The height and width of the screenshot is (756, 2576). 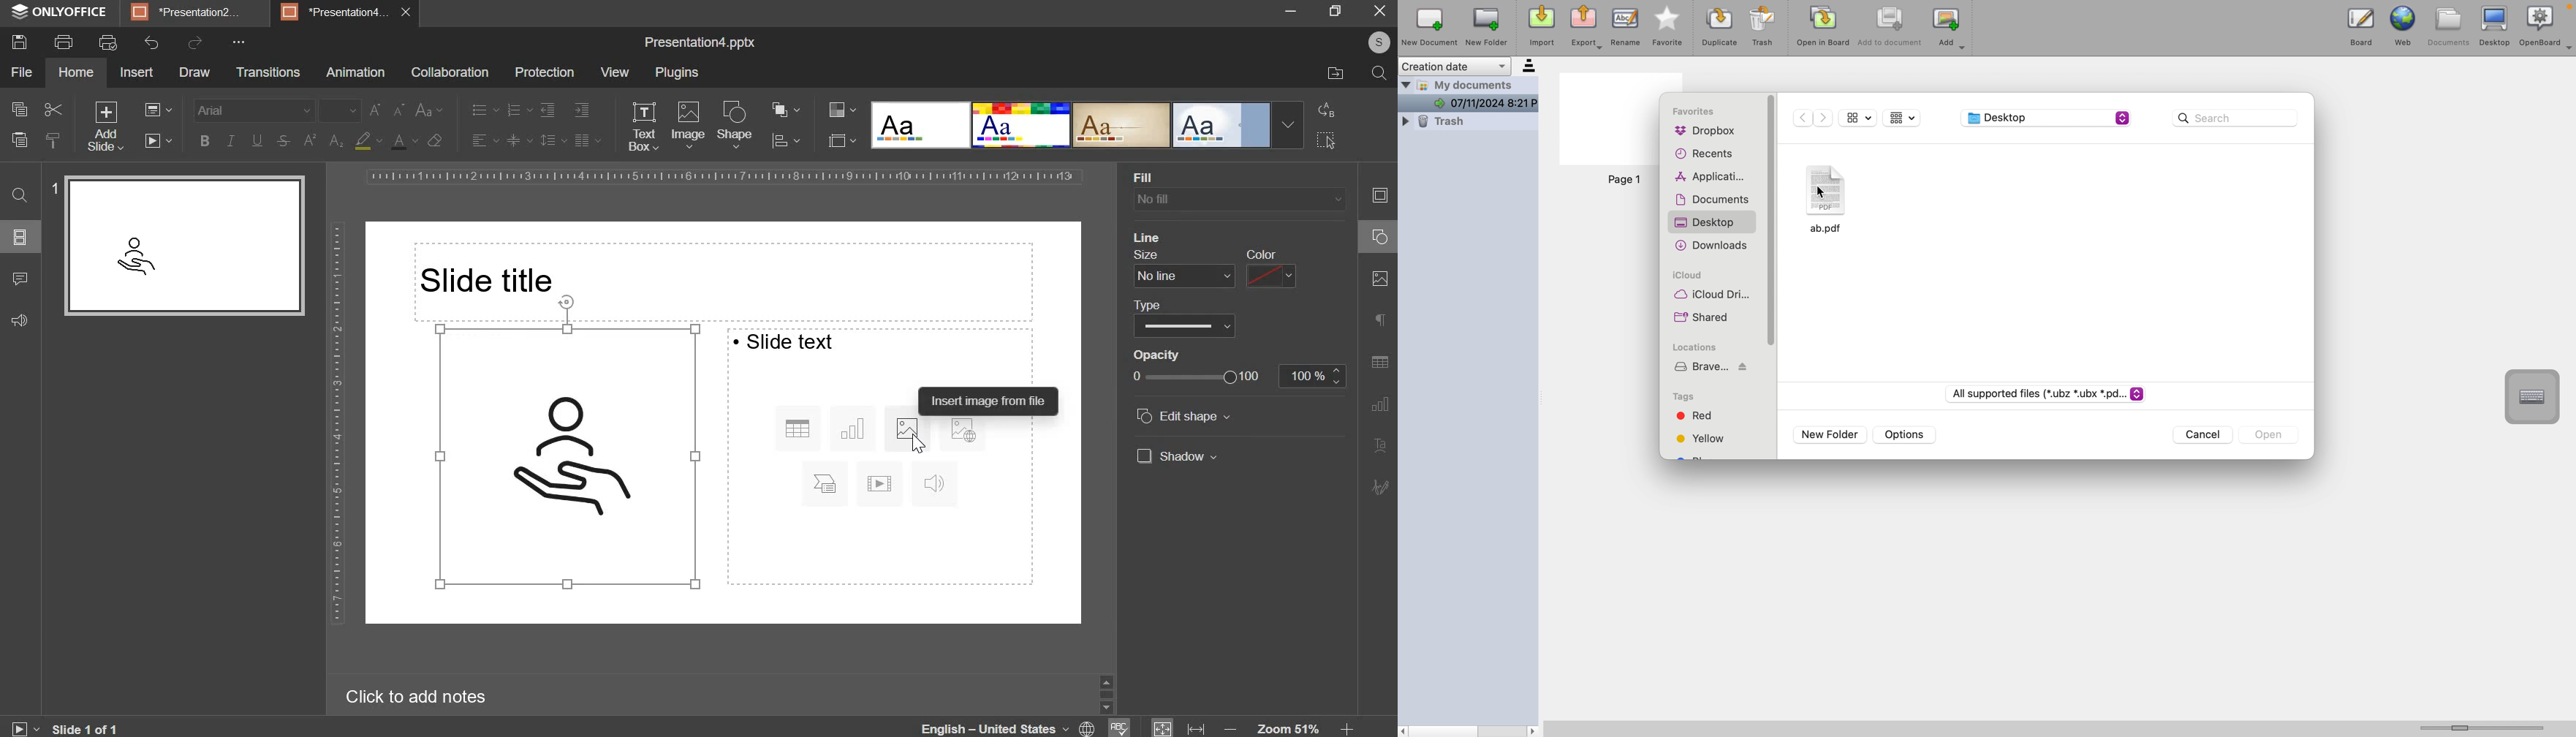 What do you see at coordinates (1010, 727) in the screenshot?
I see `language` at bounding box center [1010, 727].